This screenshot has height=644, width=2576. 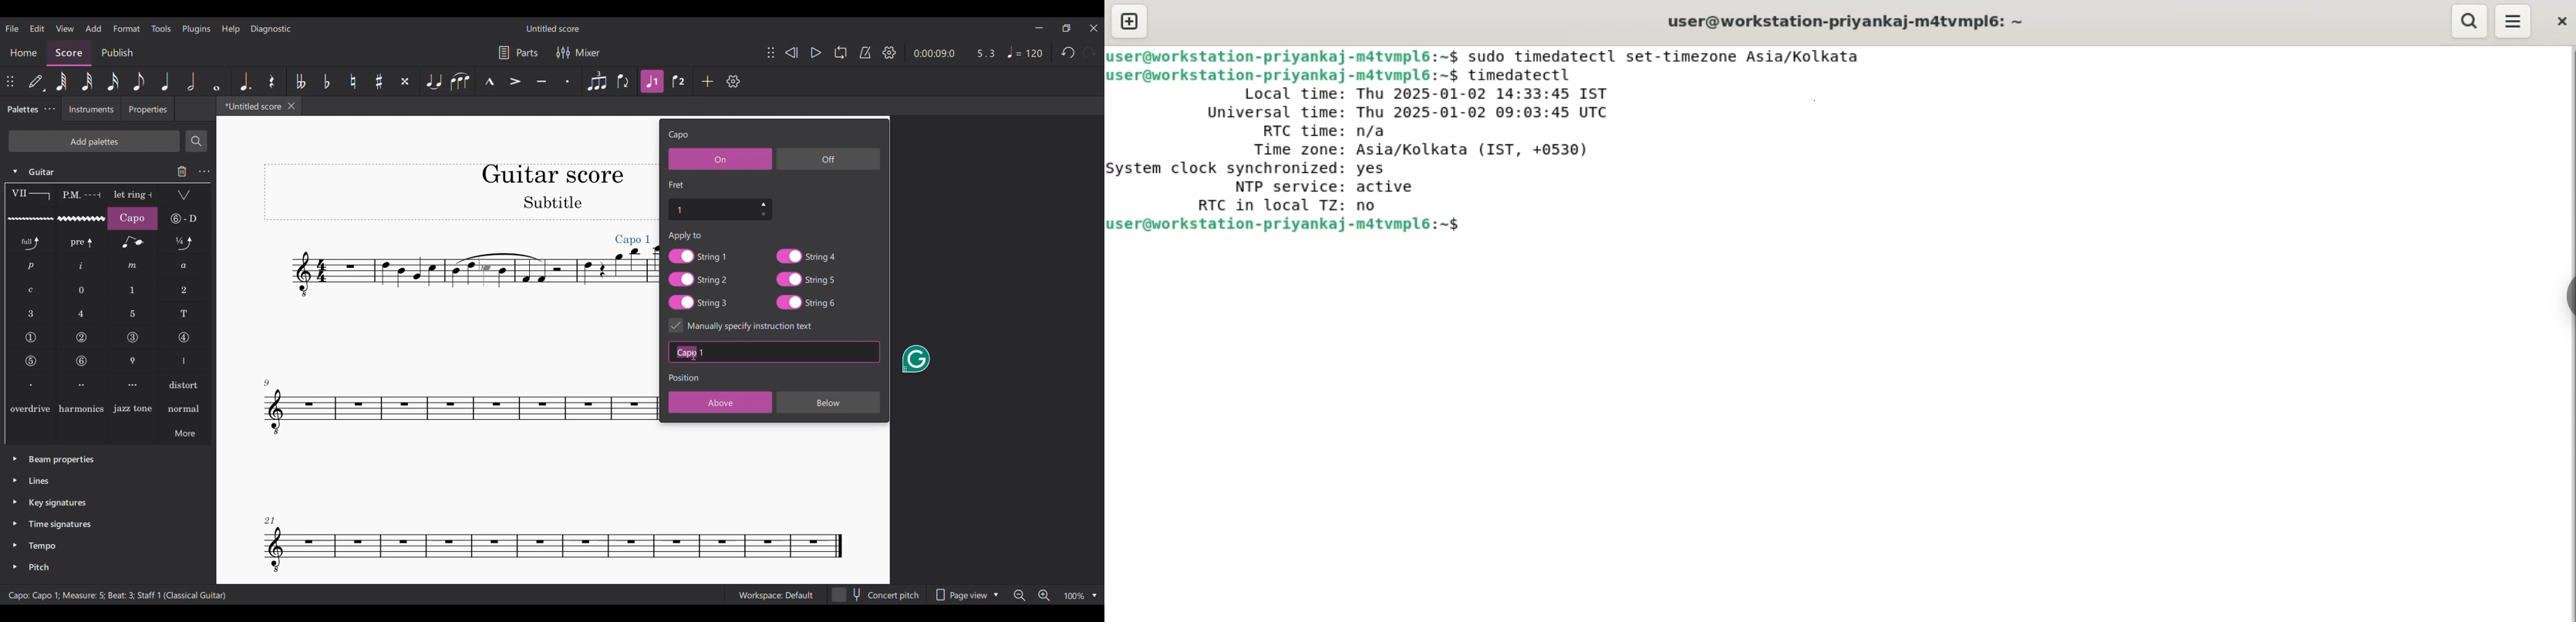 I want to click on 32nd note, so click(x=87, y=81).